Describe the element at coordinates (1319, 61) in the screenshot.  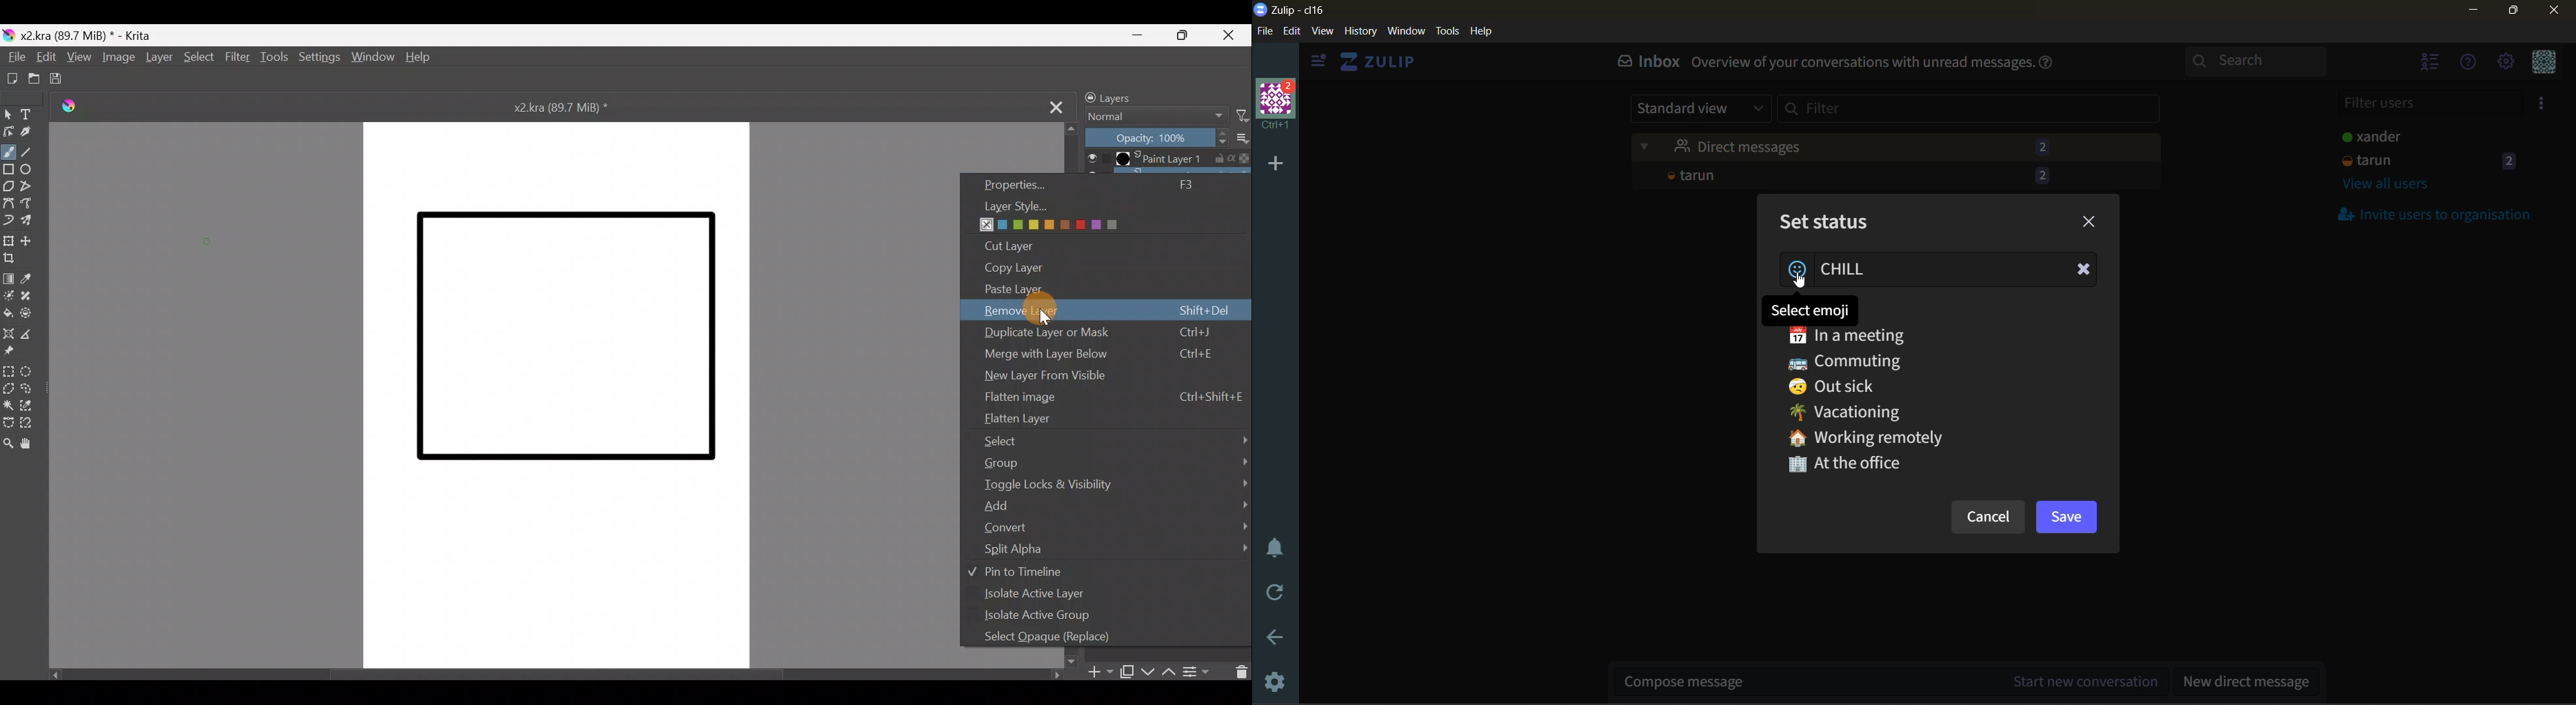
I see `hide sidebar ` at that location.